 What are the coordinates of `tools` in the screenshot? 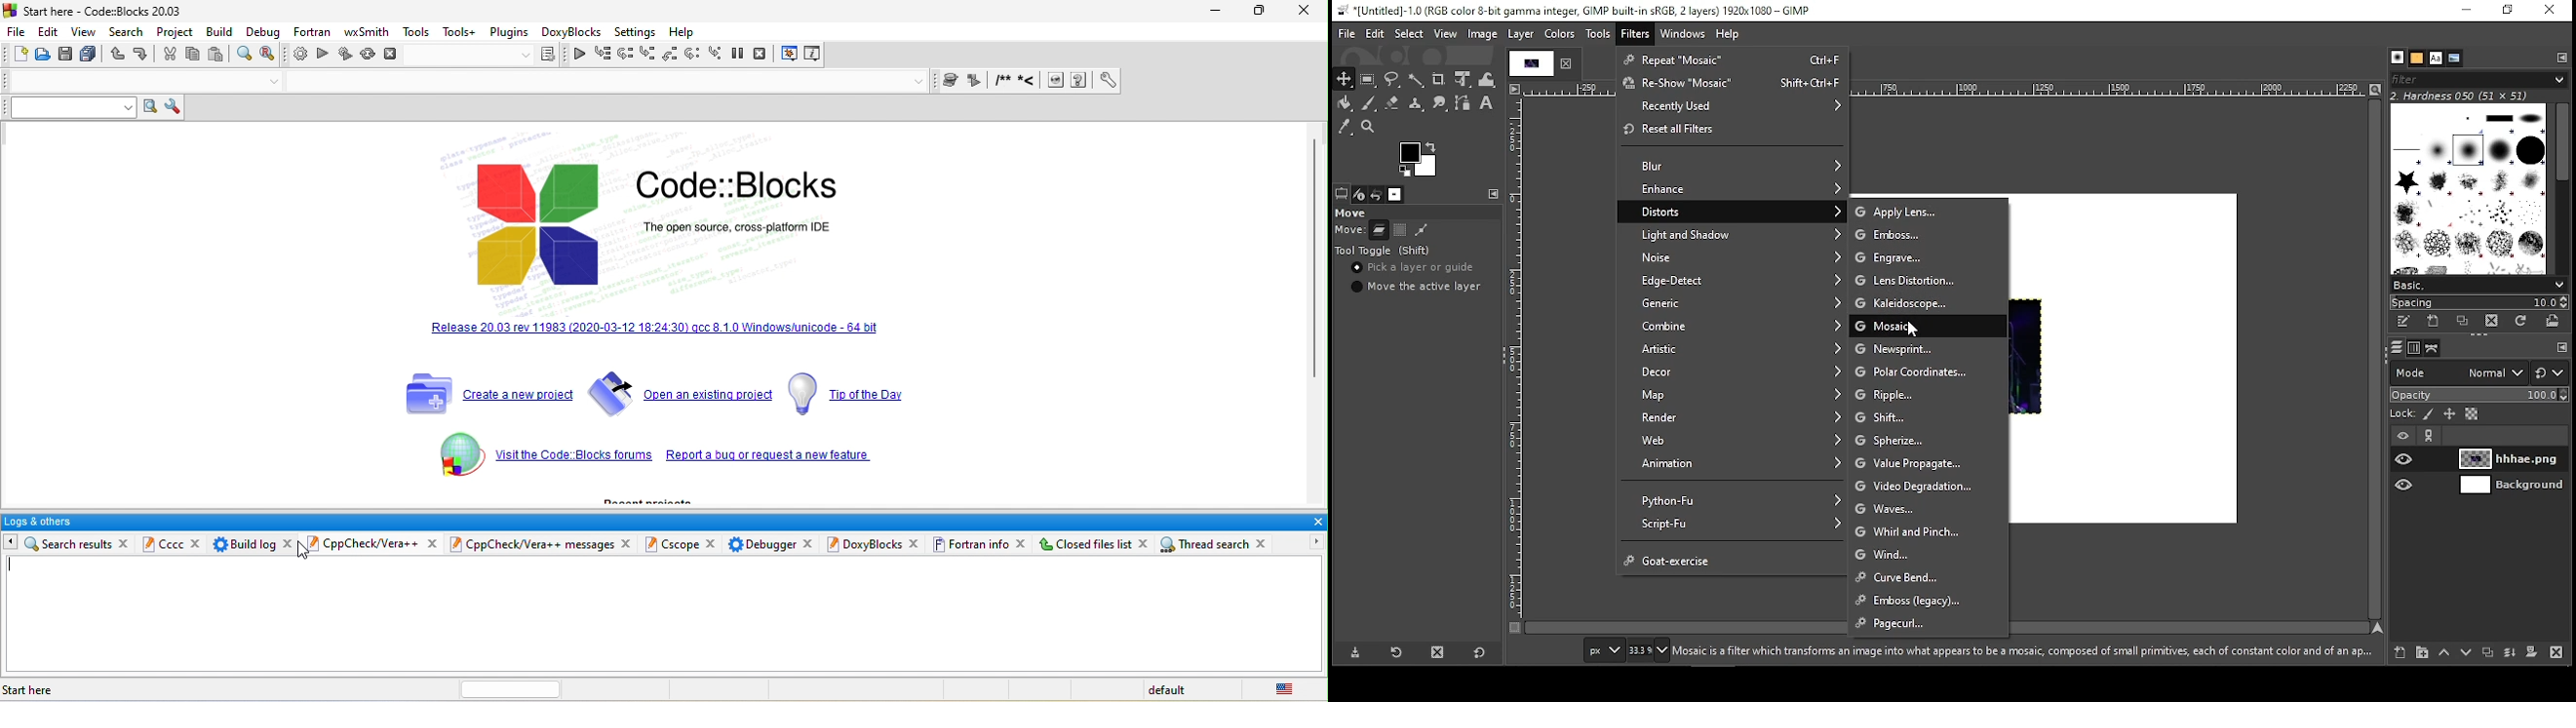 It's located at (416, 33).